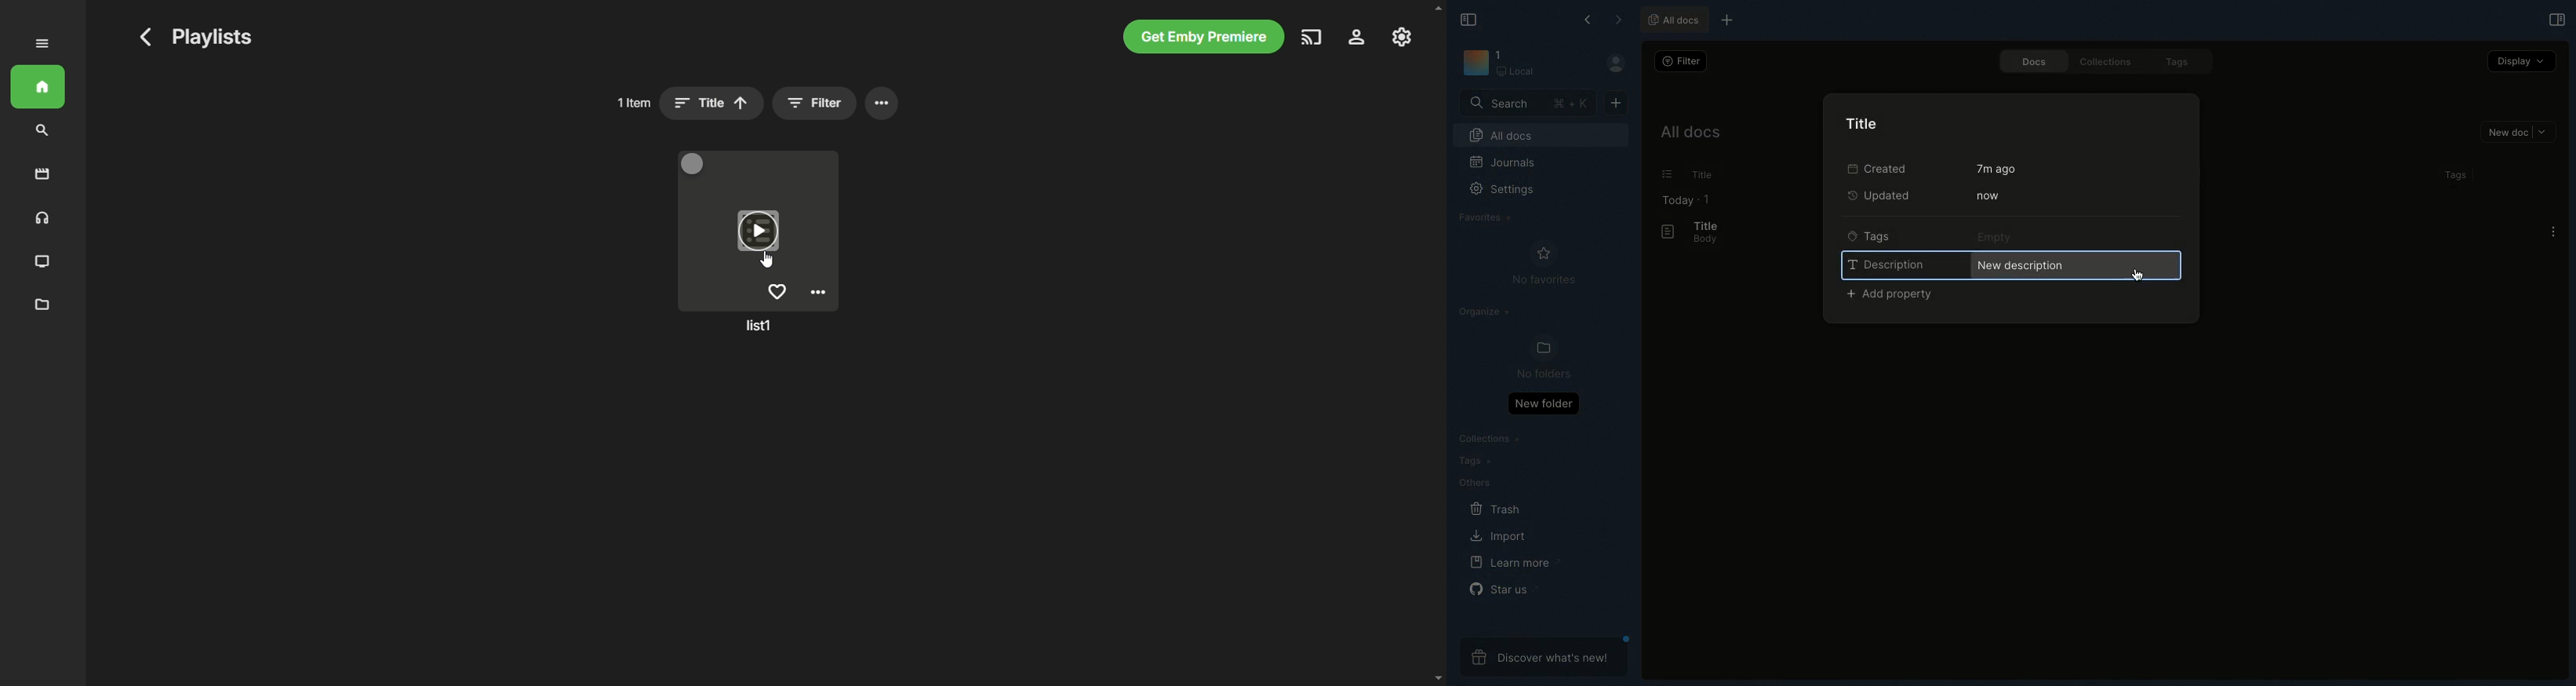 The height and width of the screenshot is (700, 2576). I want to click on Settings, so click(818, 292).